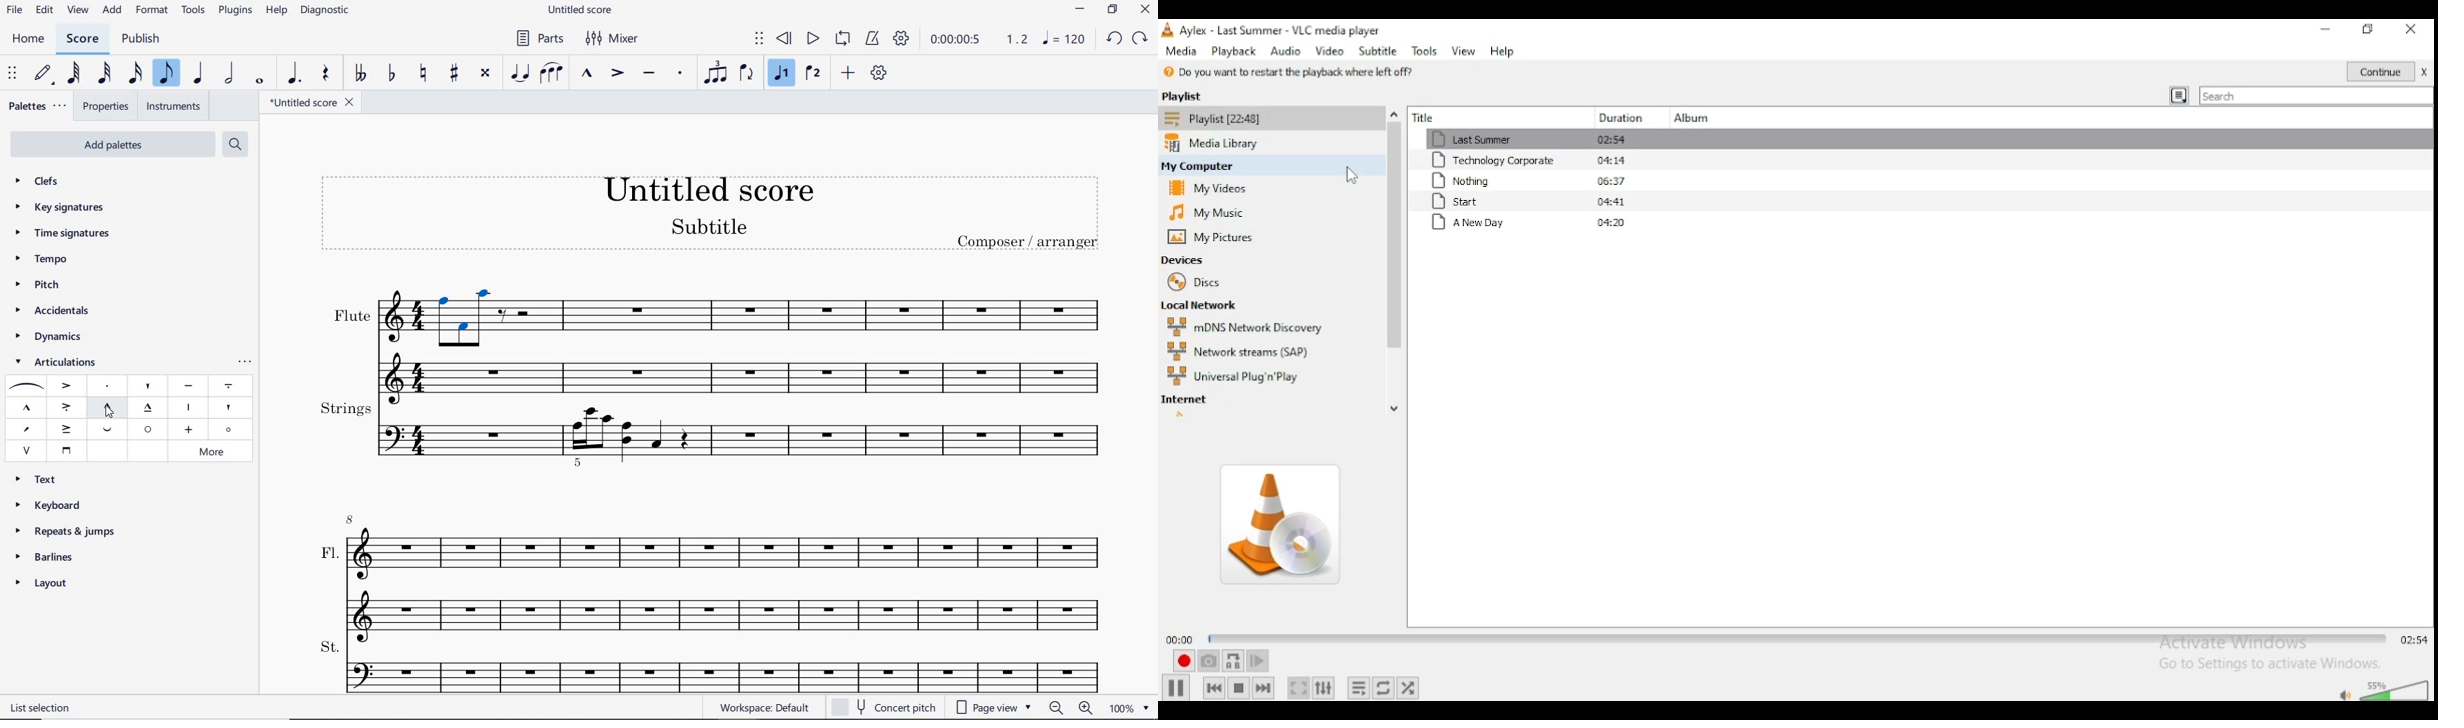  I want to click on playlist, so click(1216, 118).